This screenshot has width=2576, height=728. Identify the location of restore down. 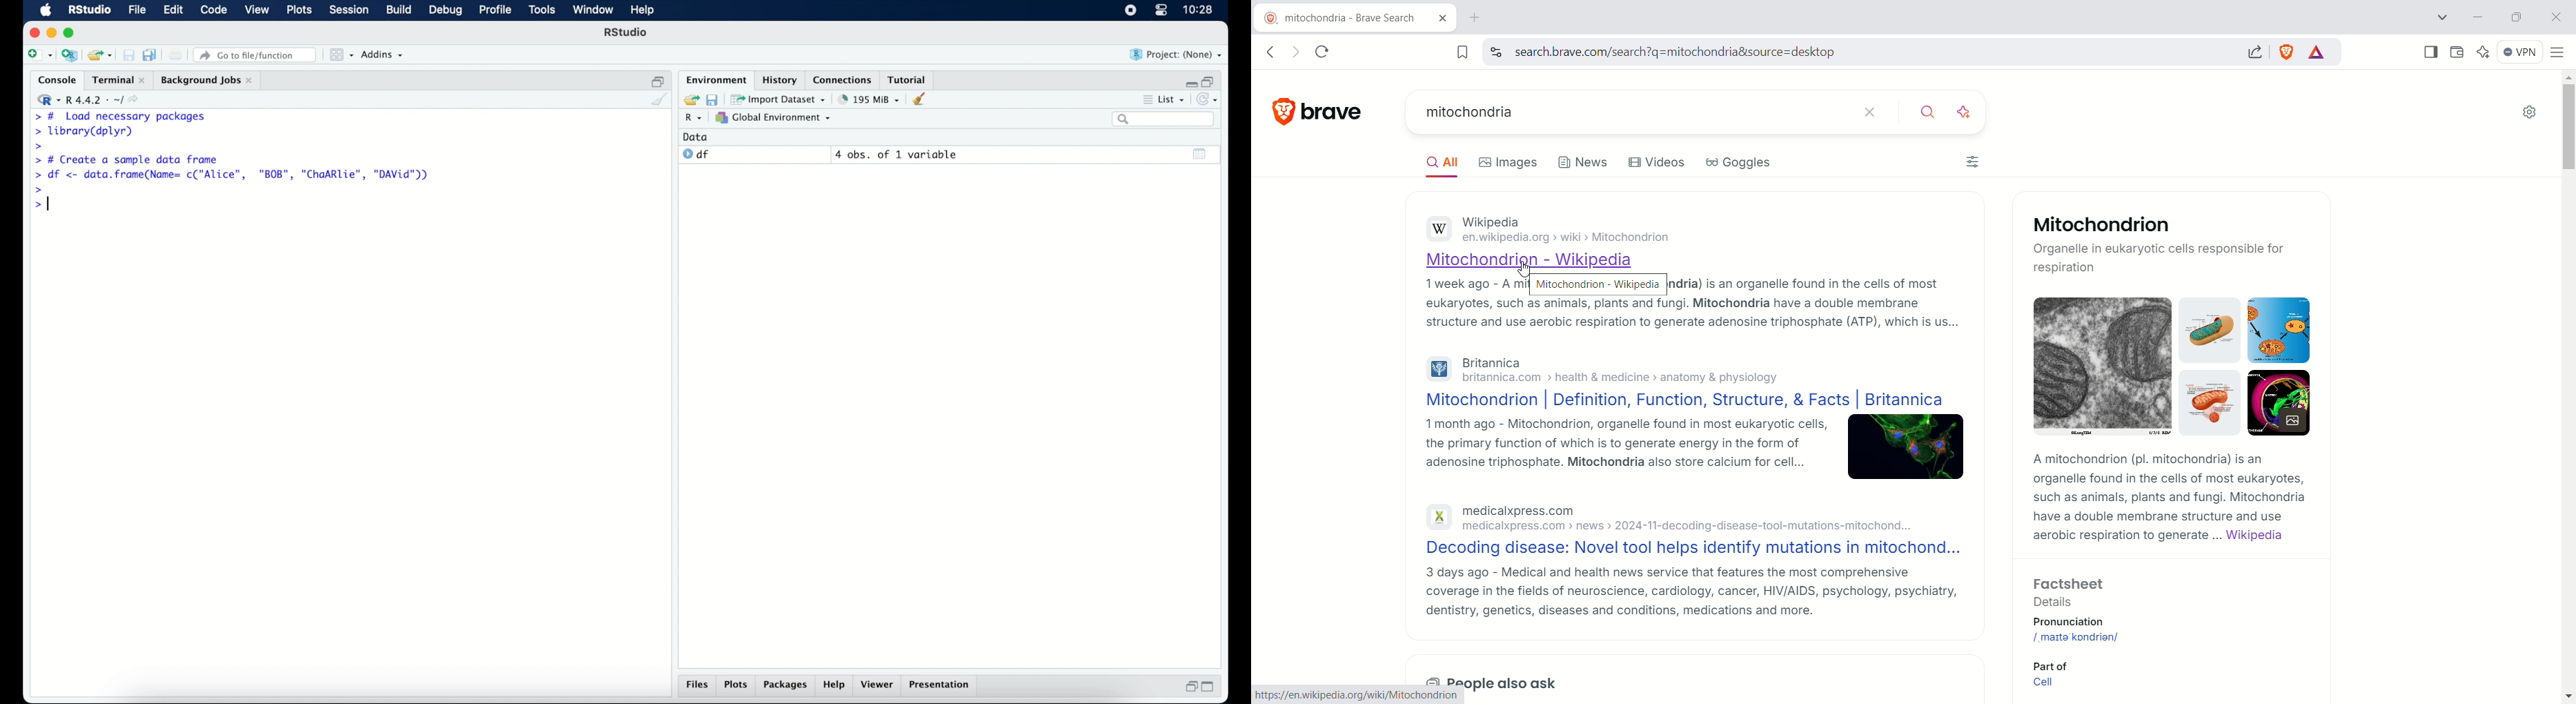
(1211, 80).